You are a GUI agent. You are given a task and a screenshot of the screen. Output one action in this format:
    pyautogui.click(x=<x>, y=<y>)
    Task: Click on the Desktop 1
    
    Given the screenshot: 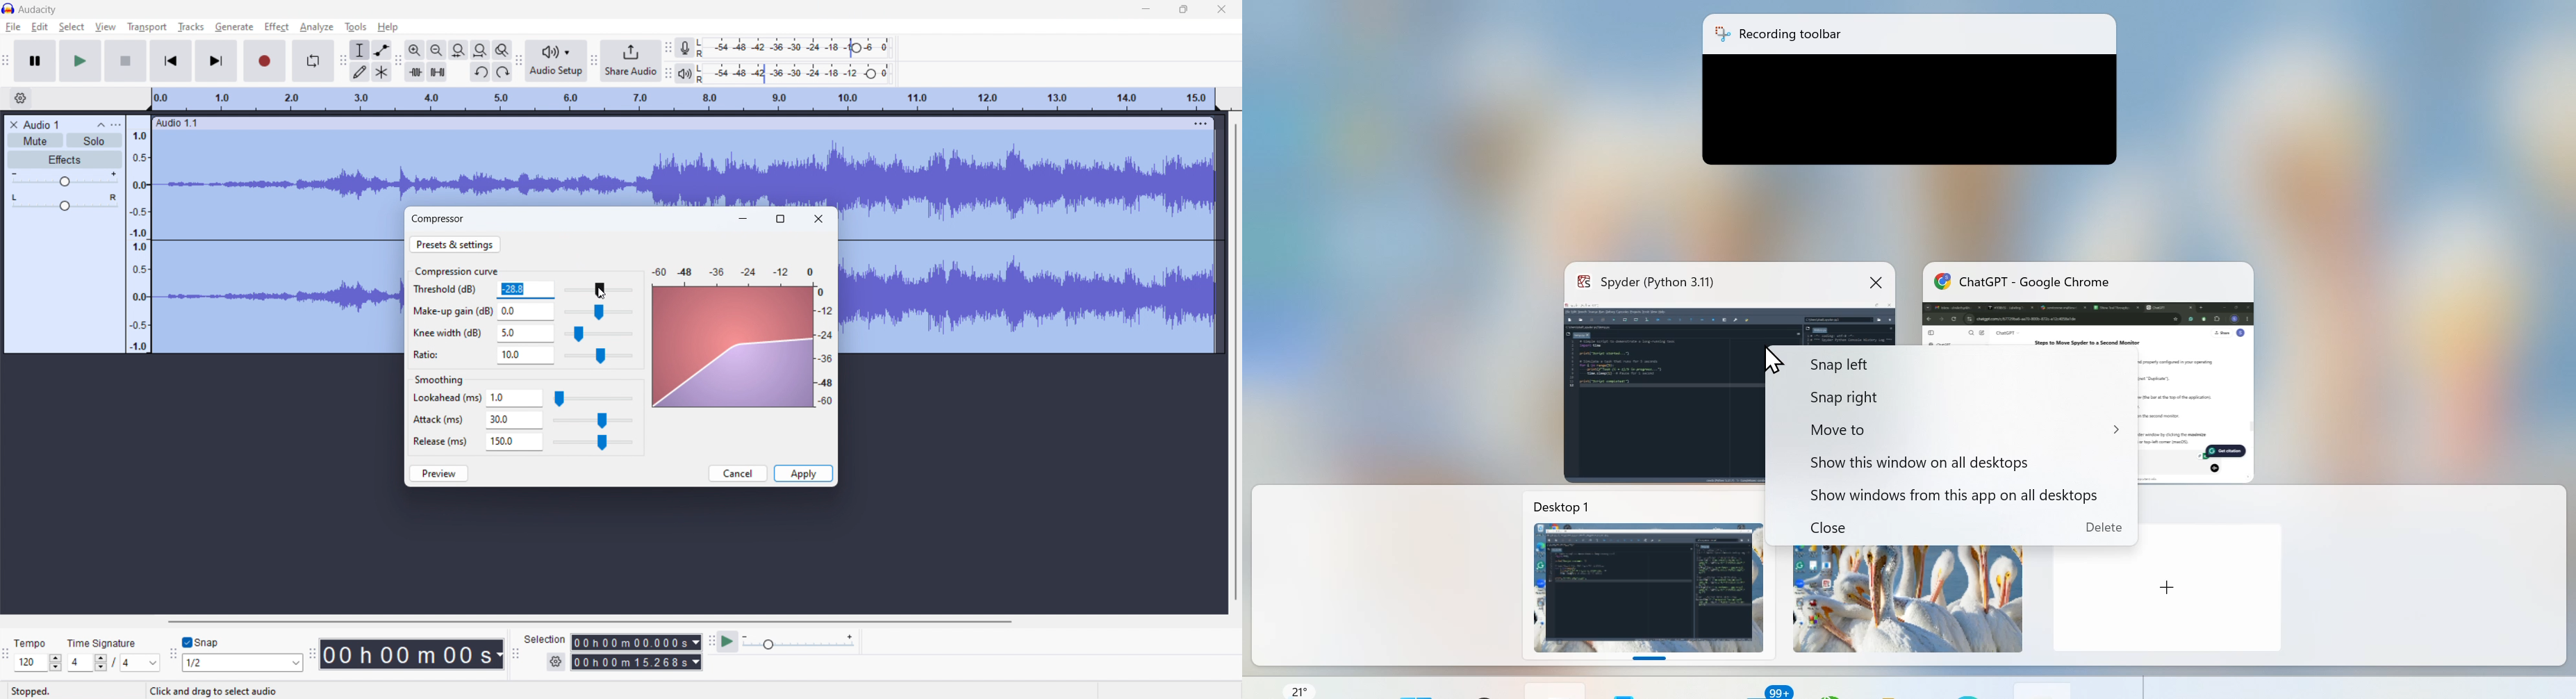 What is the action you would take?
    pyautogui.click(x=1561, y=504)
    